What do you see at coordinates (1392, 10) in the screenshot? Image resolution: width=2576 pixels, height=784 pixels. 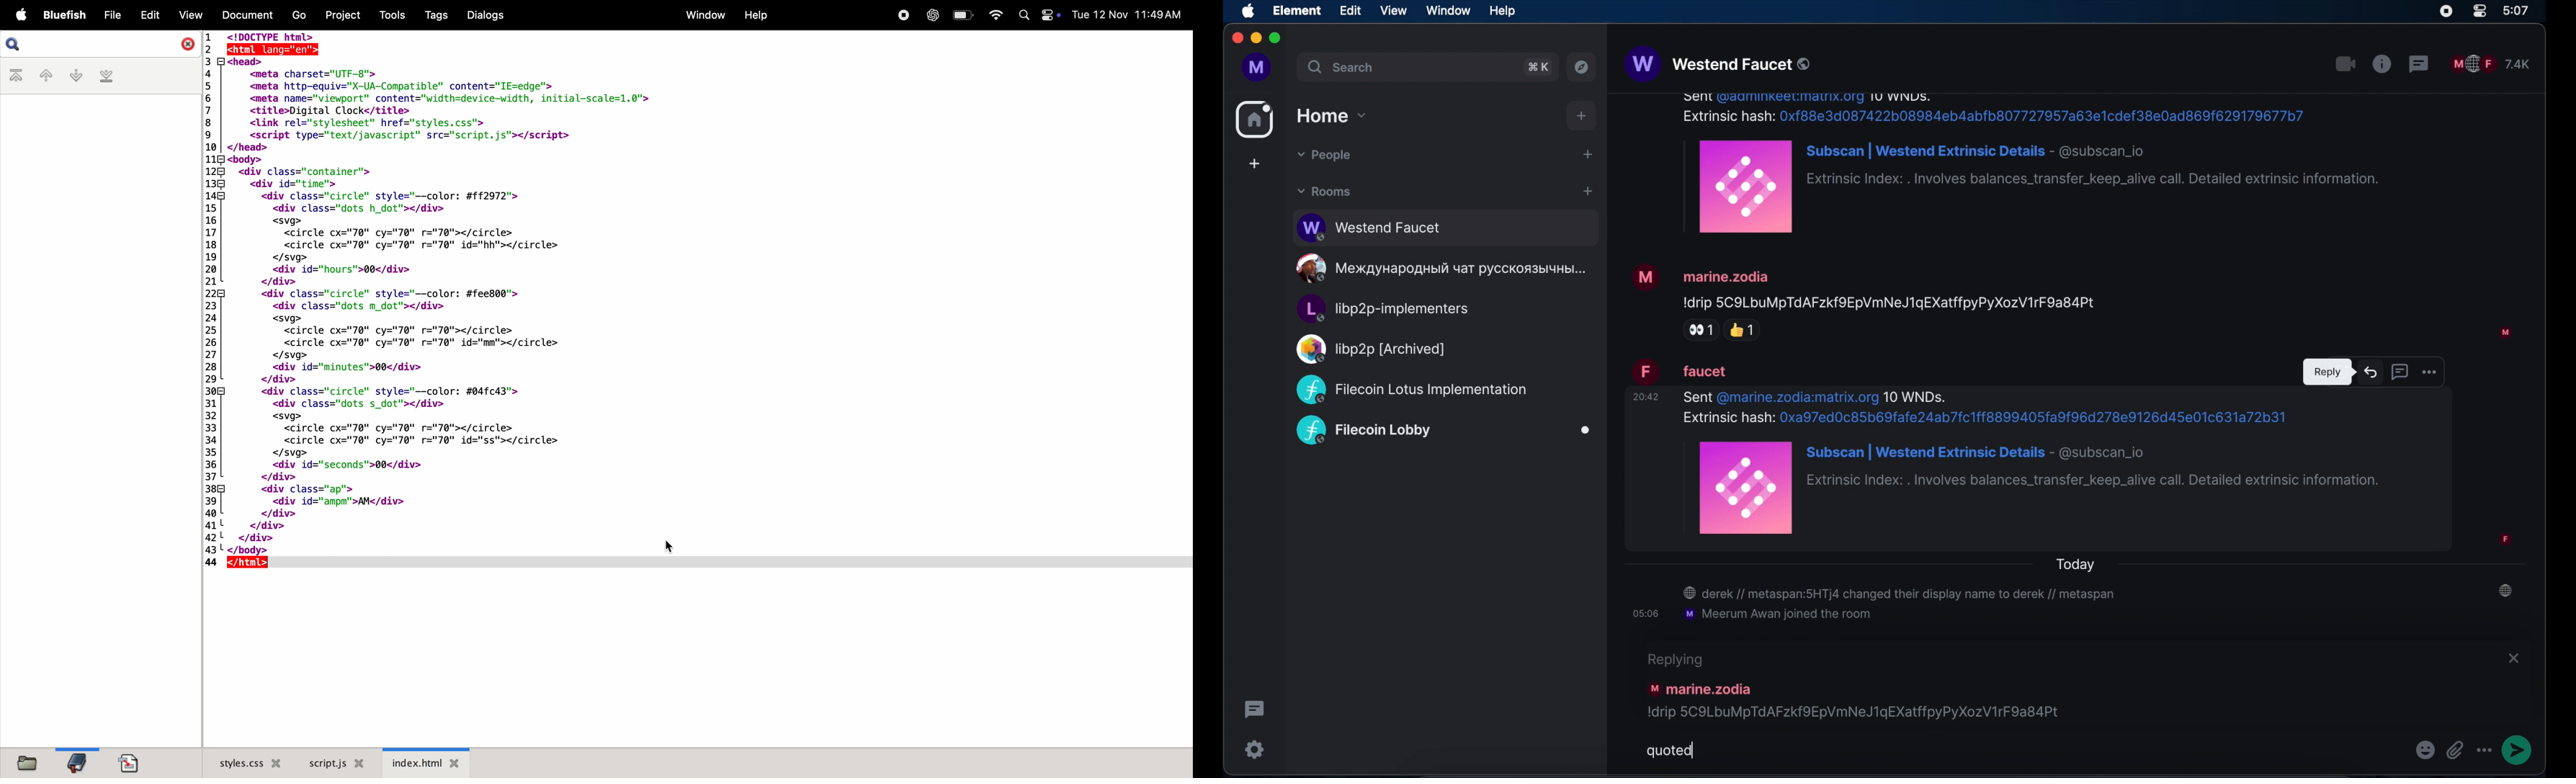 I see `view` at bounding box center [1392, 10].